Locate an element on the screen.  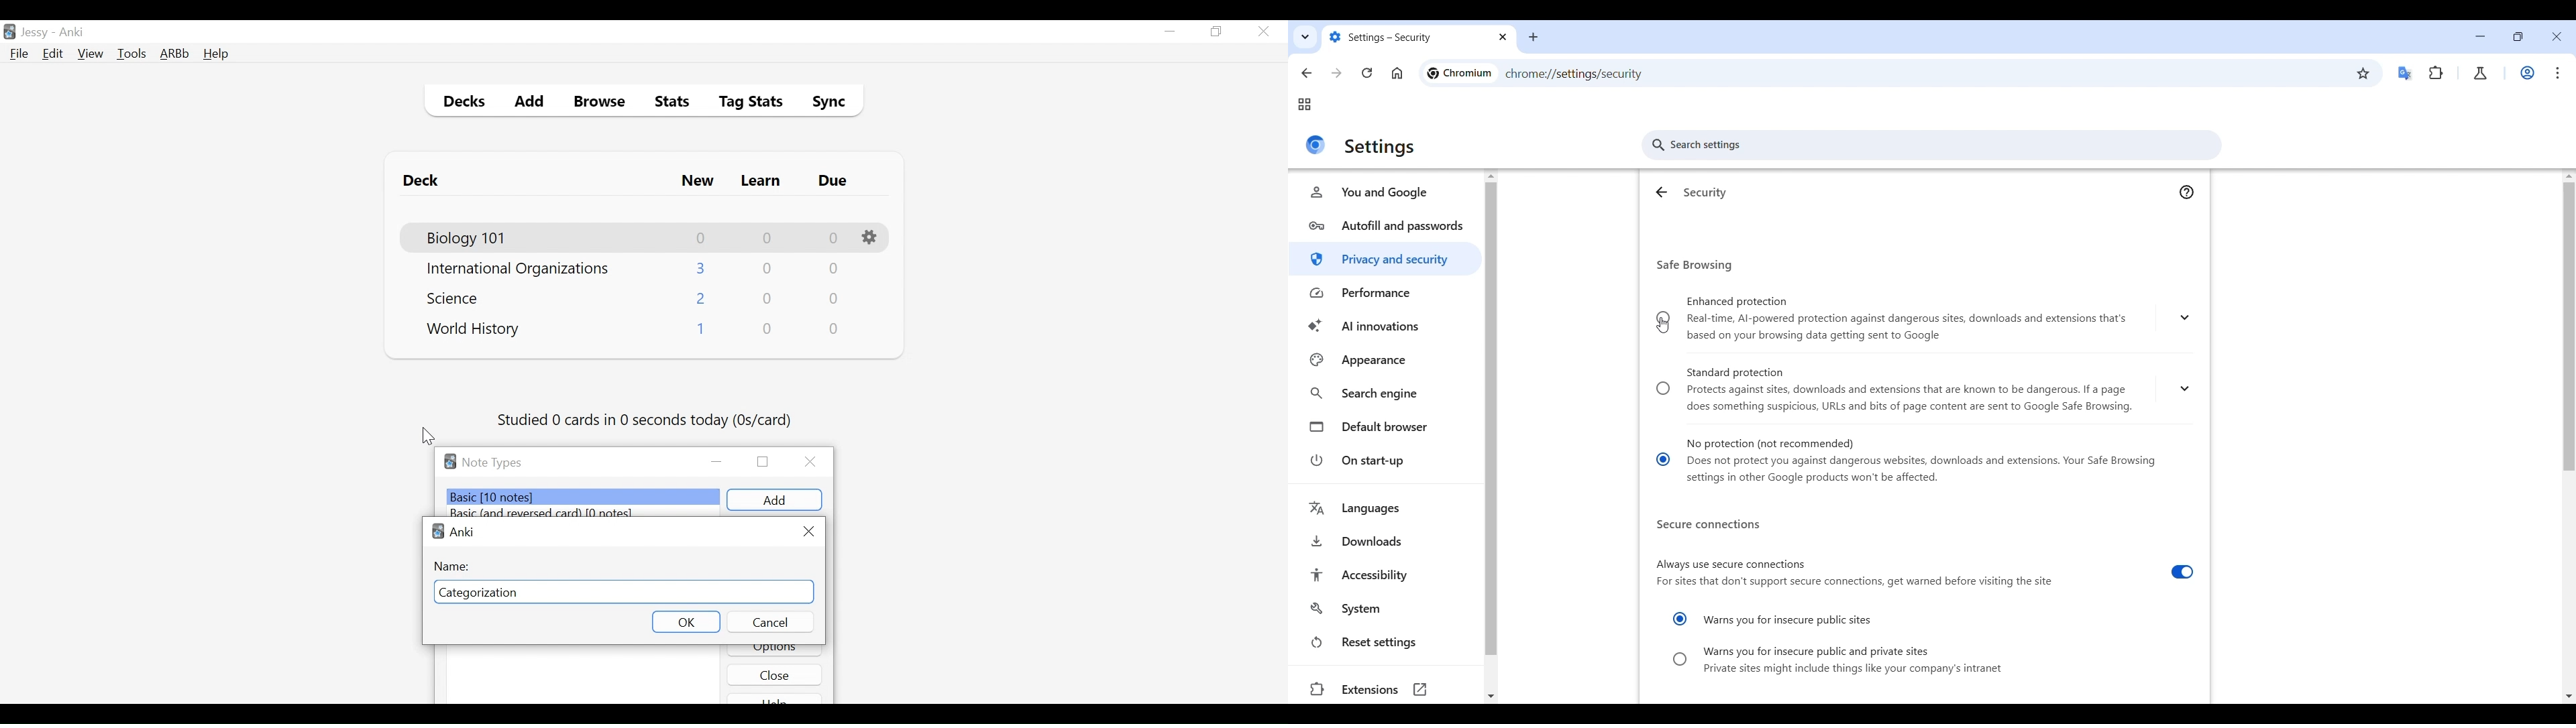
Deck Name is located at coordinates (474, 330).